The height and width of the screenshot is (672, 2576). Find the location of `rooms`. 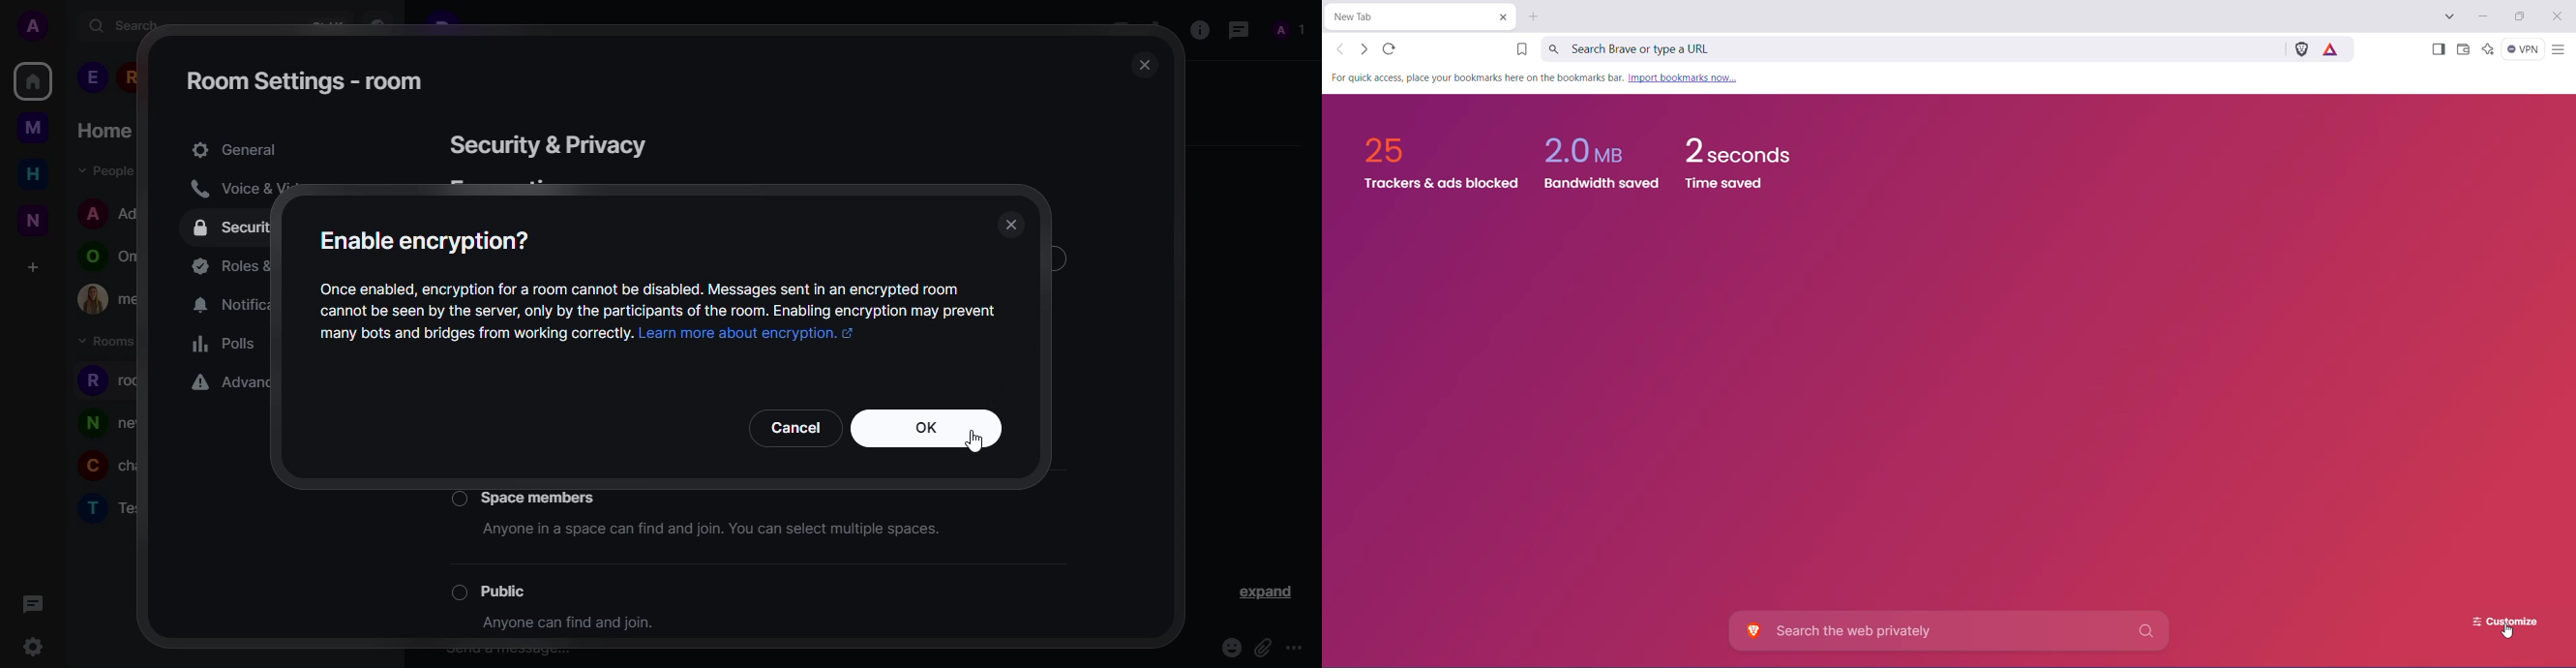

rooms is located at coordinates (109, 342).